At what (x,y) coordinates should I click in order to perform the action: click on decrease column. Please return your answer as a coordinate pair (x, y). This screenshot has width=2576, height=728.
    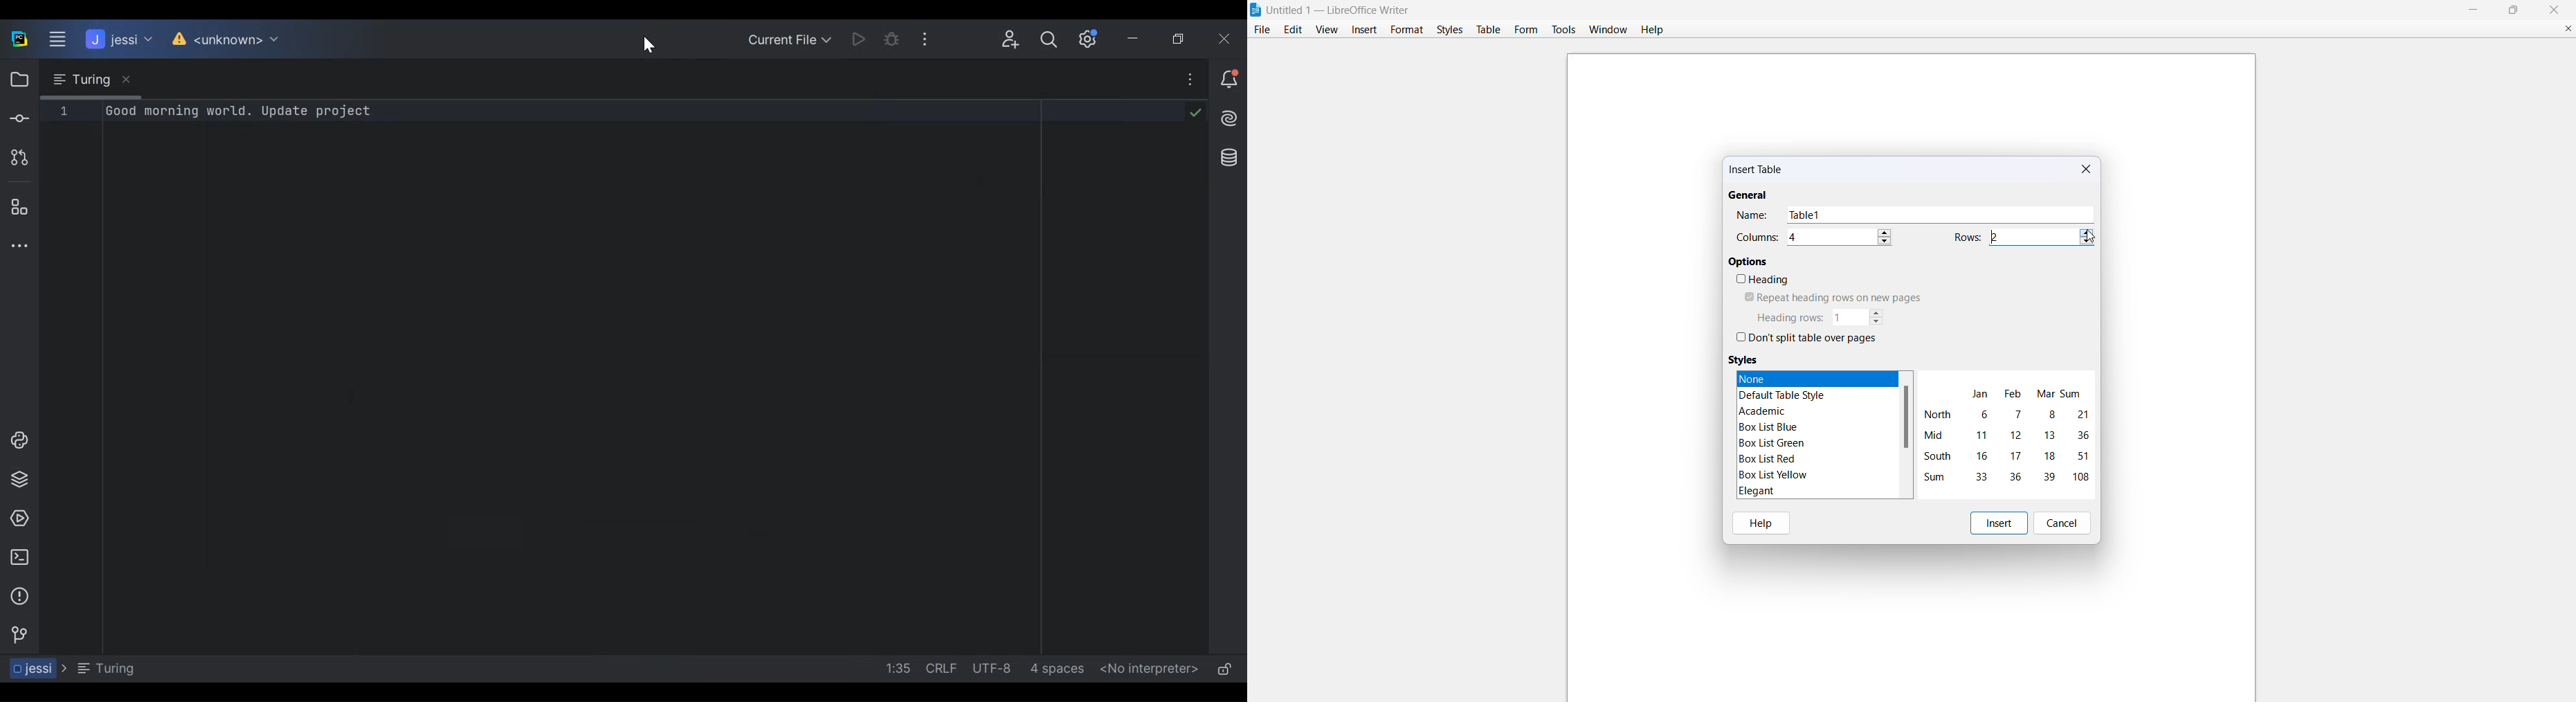
    Looking at the image, I should click on (1886, 241).